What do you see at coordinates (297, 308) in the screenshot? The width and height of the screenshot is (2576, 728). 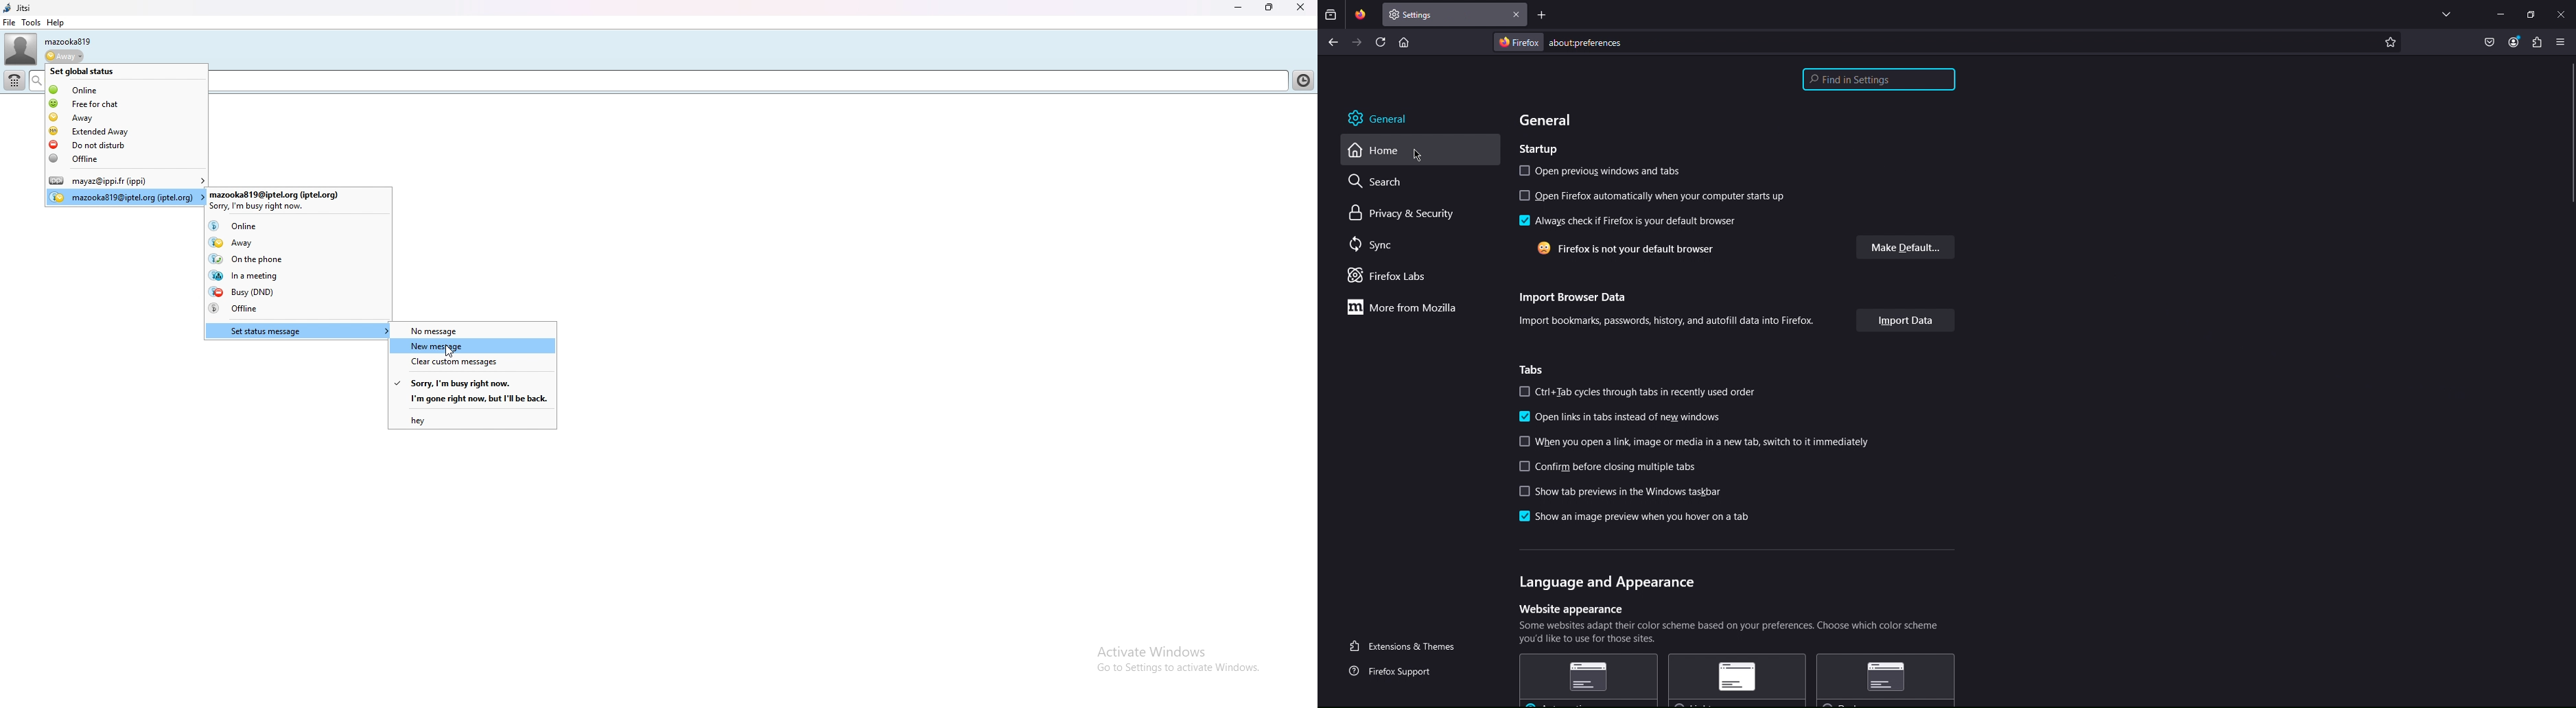 I see `offline` at bounding box center [297, 308].